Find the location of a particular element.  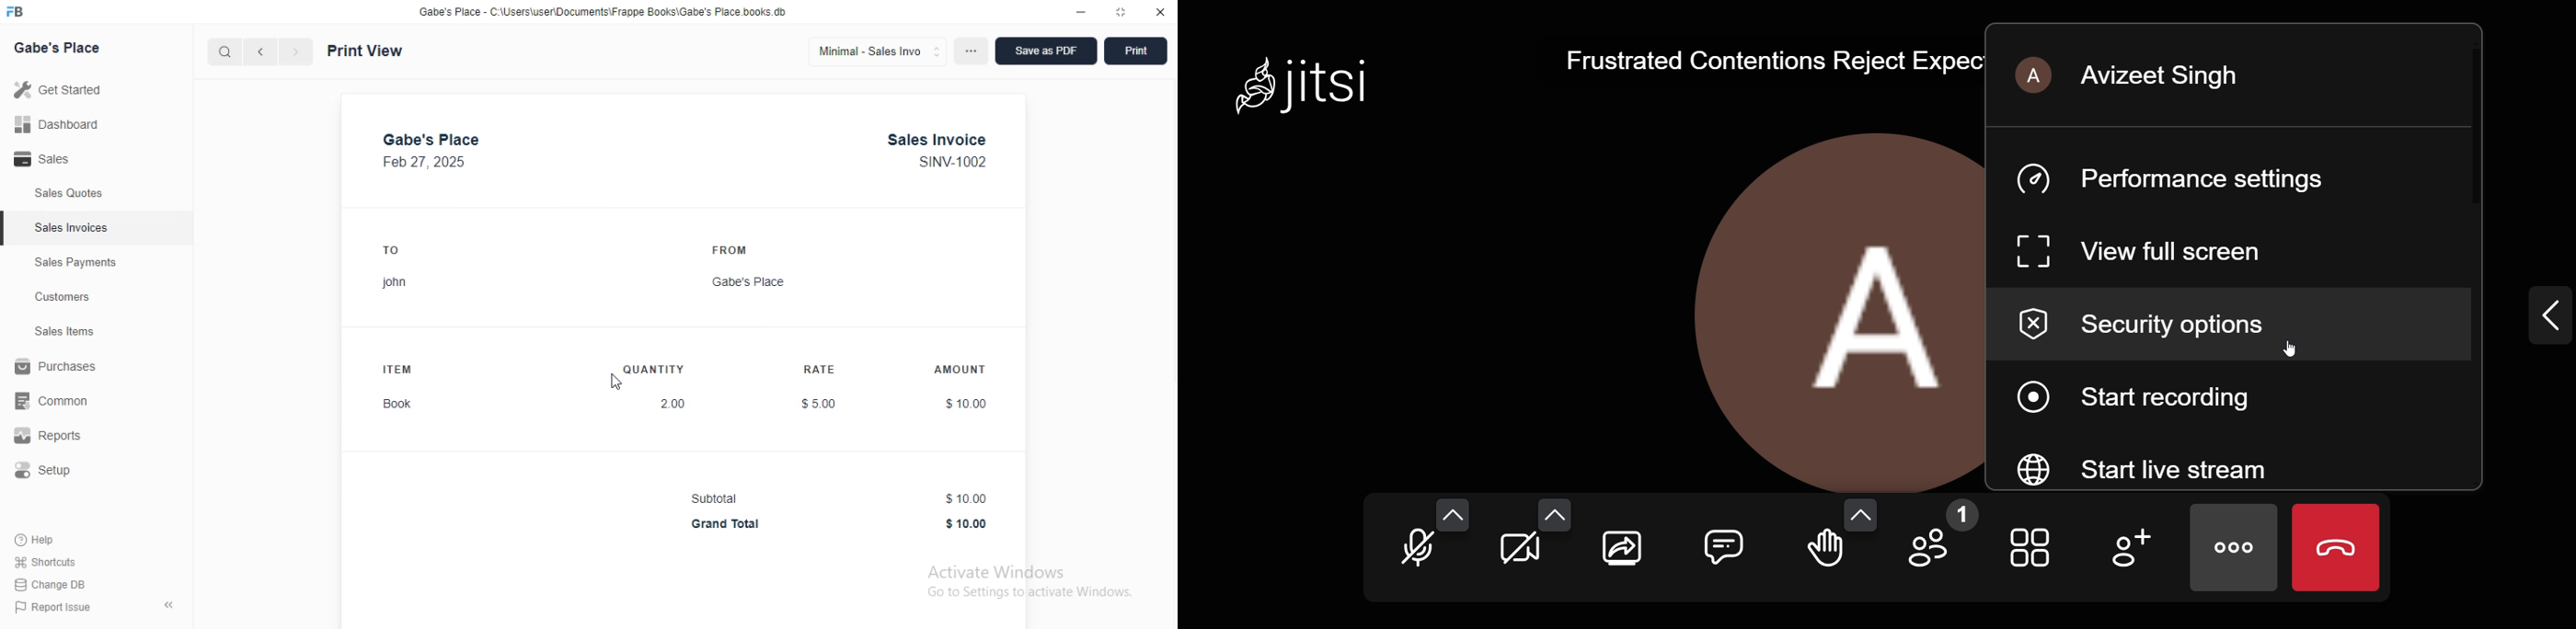

sales invoices is located at coordinates (72, 228).